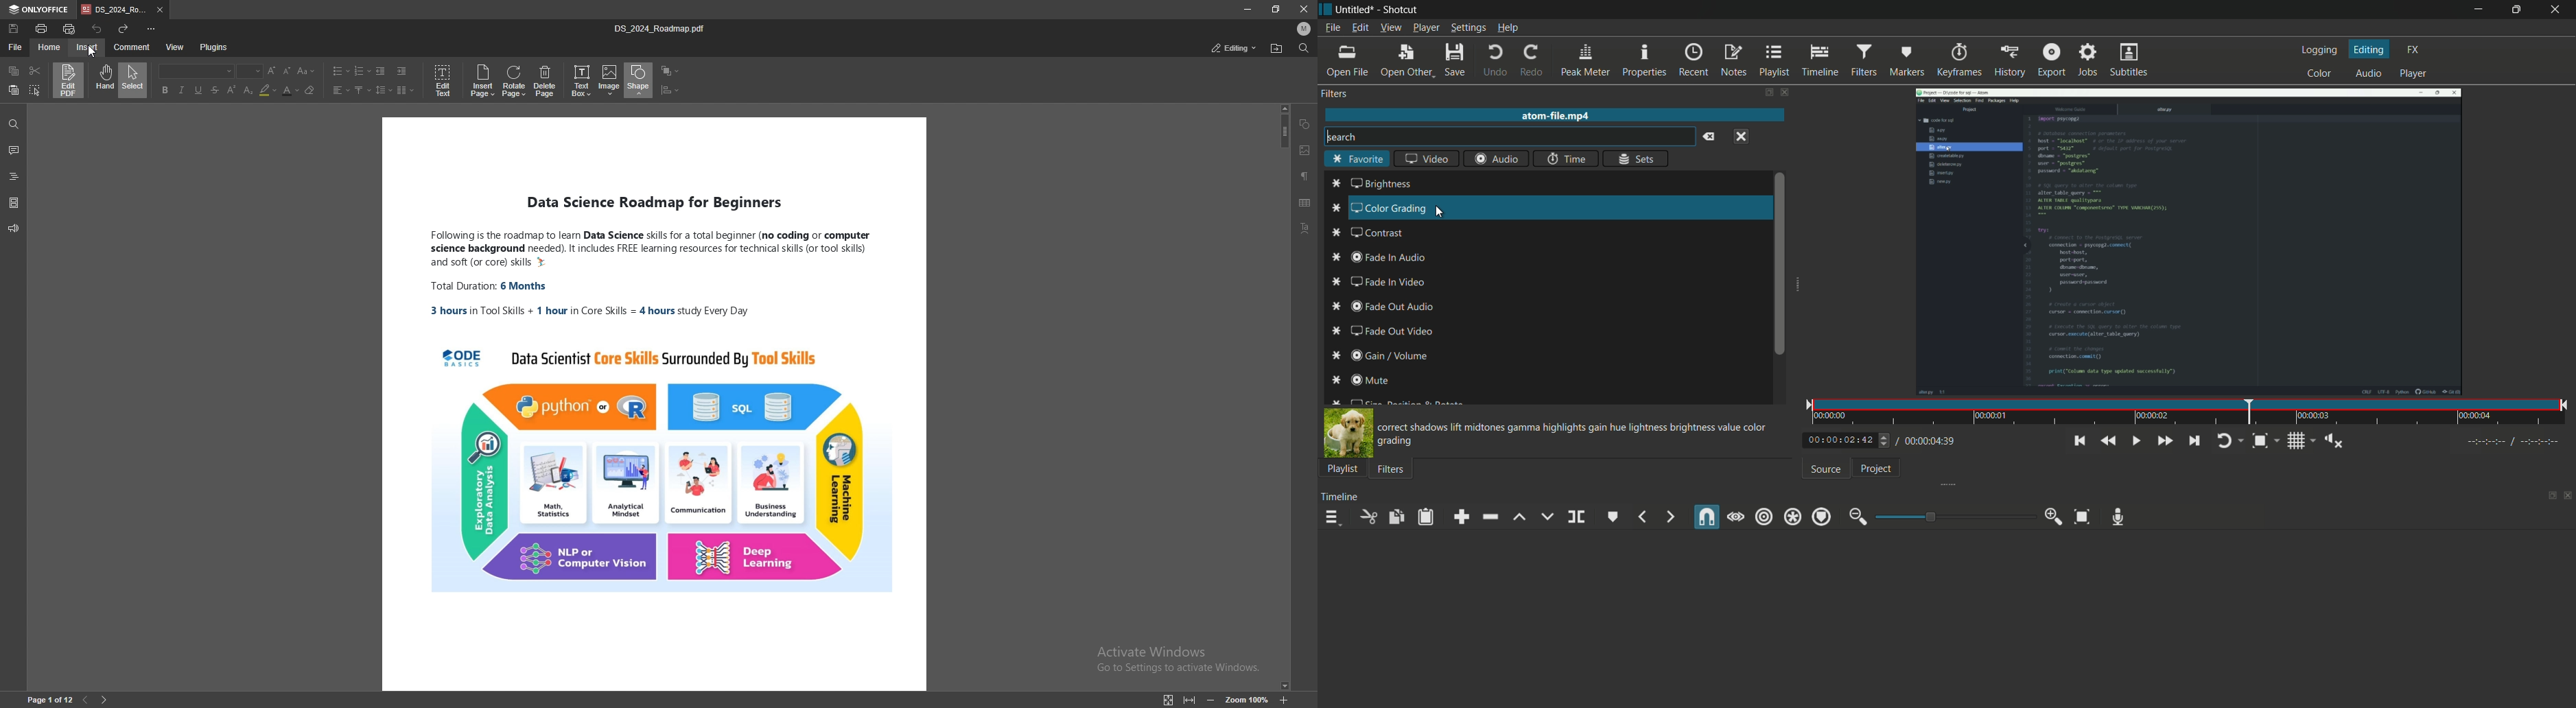  I want to click on fade out video, so click(1394, 332).